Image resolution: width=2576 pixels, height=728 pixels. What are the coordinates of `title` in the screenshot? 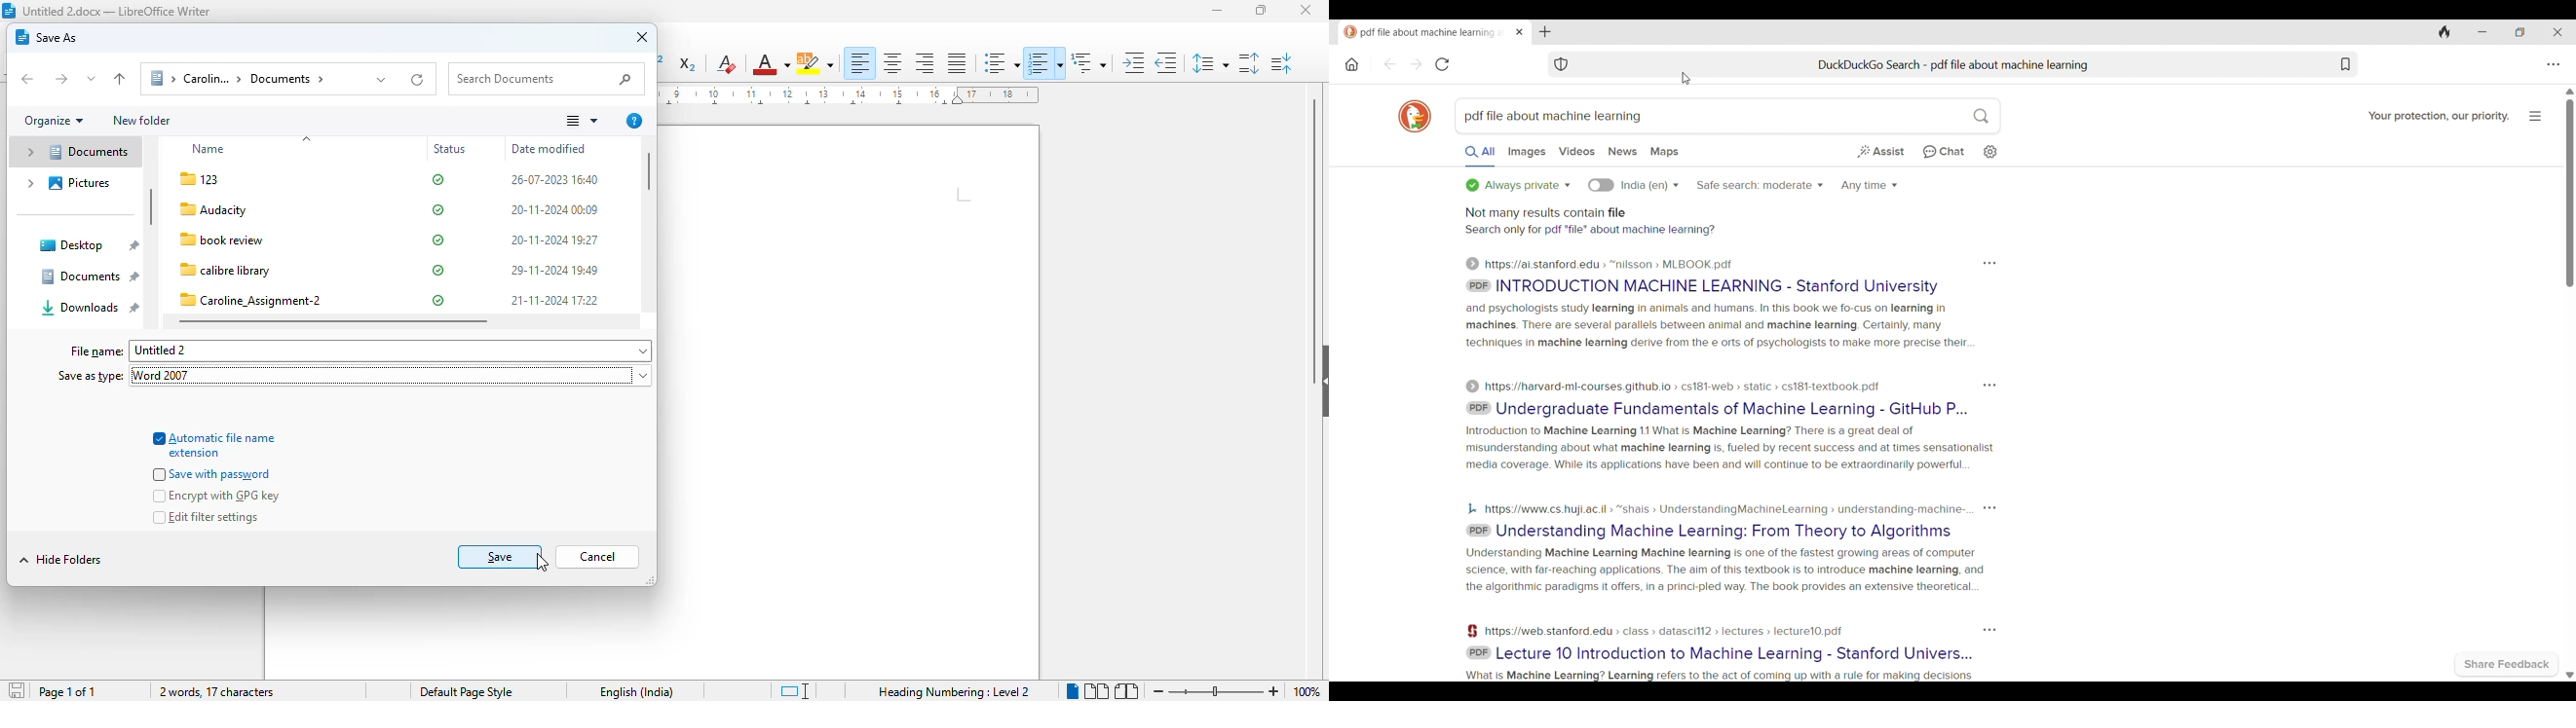 It's located at (117, 11).